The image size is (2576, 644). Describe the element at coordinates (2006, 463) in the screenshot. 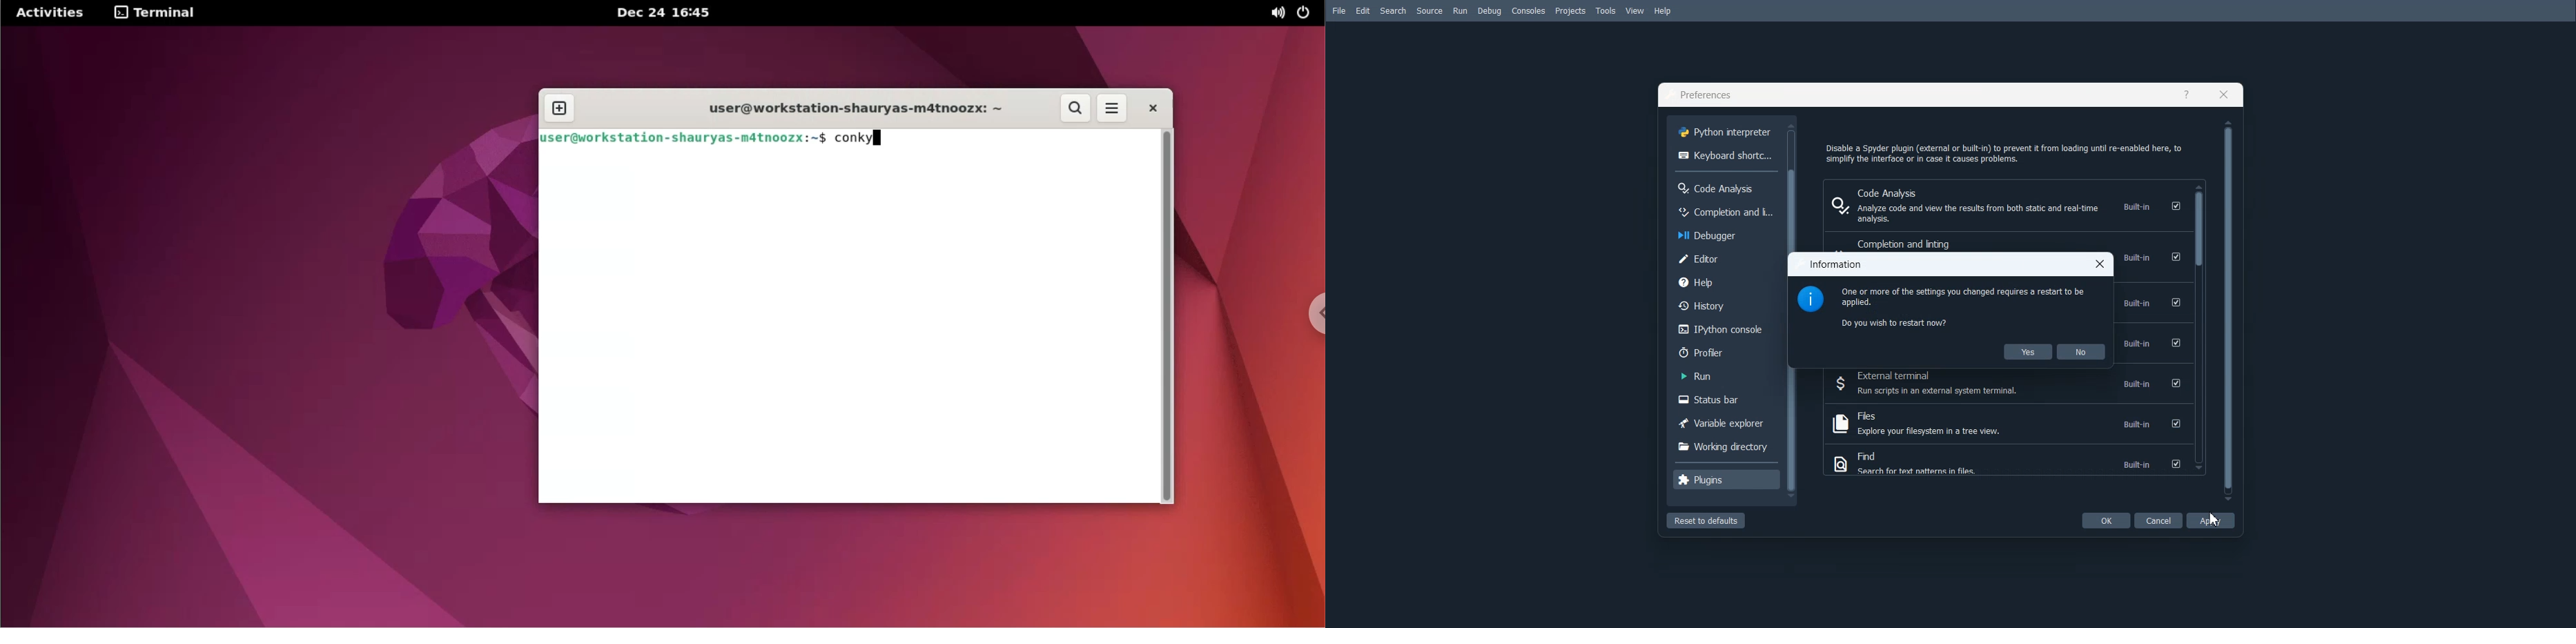

I see `Find` at that location.